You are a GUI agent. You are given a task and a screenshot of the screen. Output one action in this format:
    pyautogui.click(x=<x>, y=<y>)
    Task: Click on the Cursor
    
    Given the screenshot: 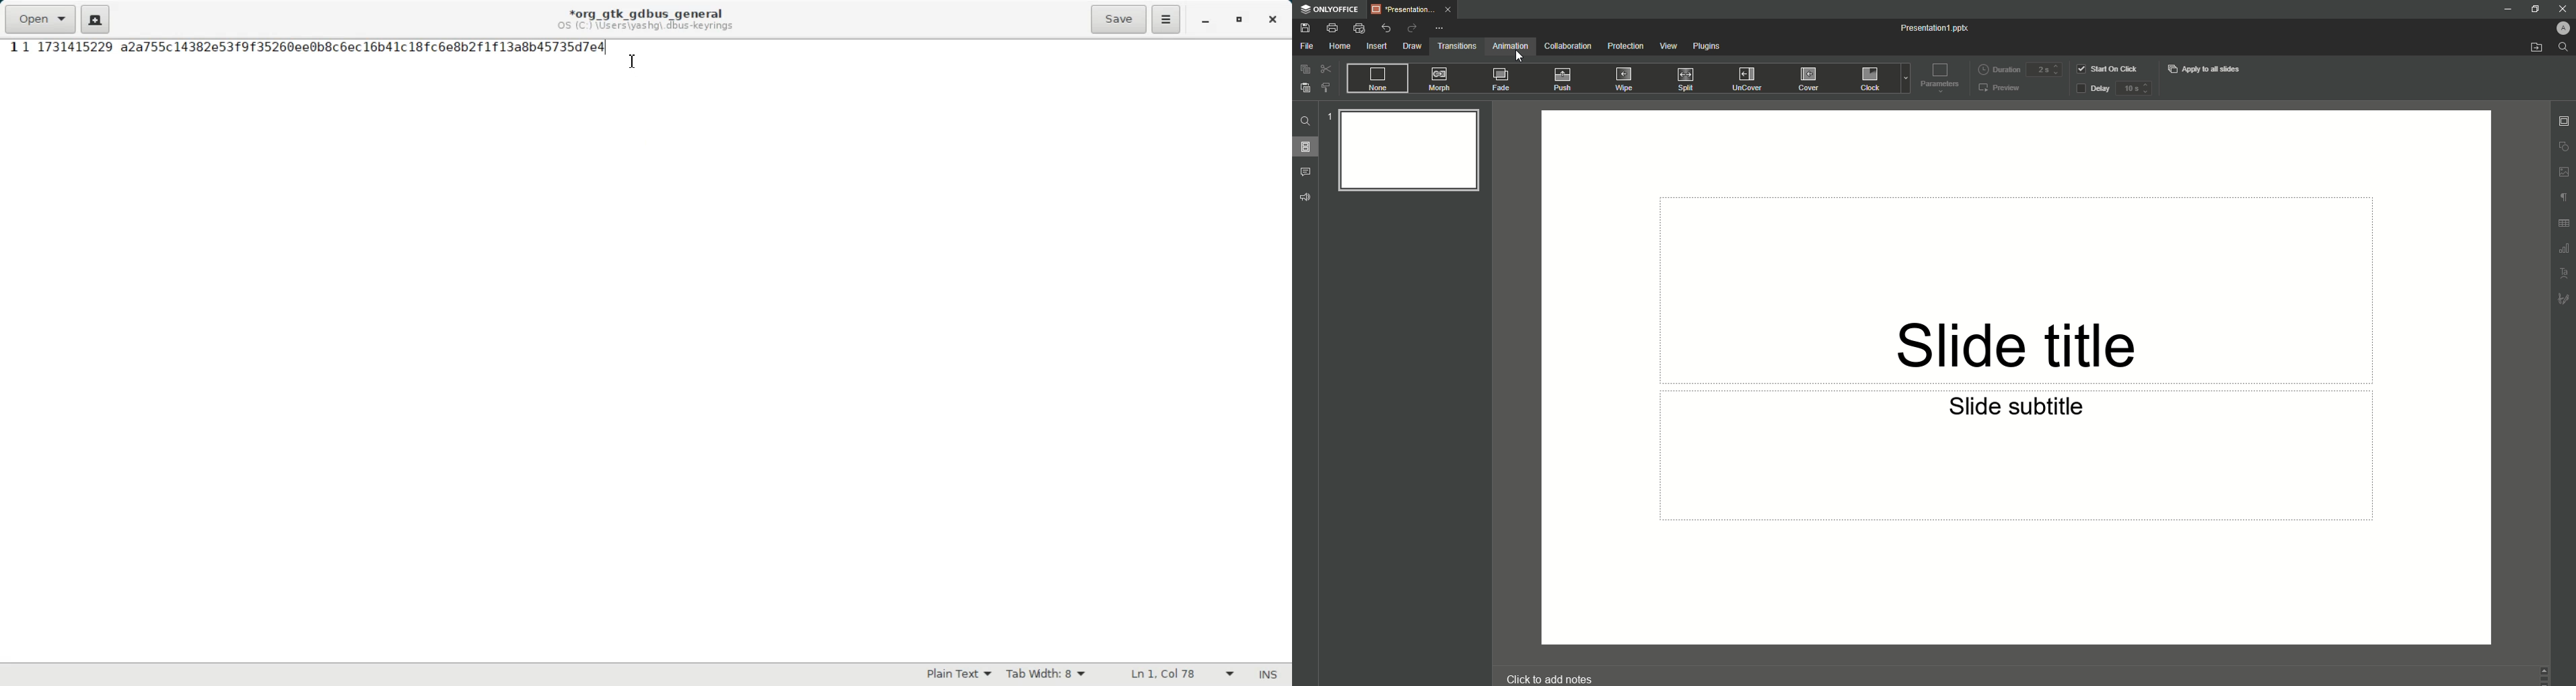 What is the action you would take?
    pyautogui.click(x=1520, y=58)
    